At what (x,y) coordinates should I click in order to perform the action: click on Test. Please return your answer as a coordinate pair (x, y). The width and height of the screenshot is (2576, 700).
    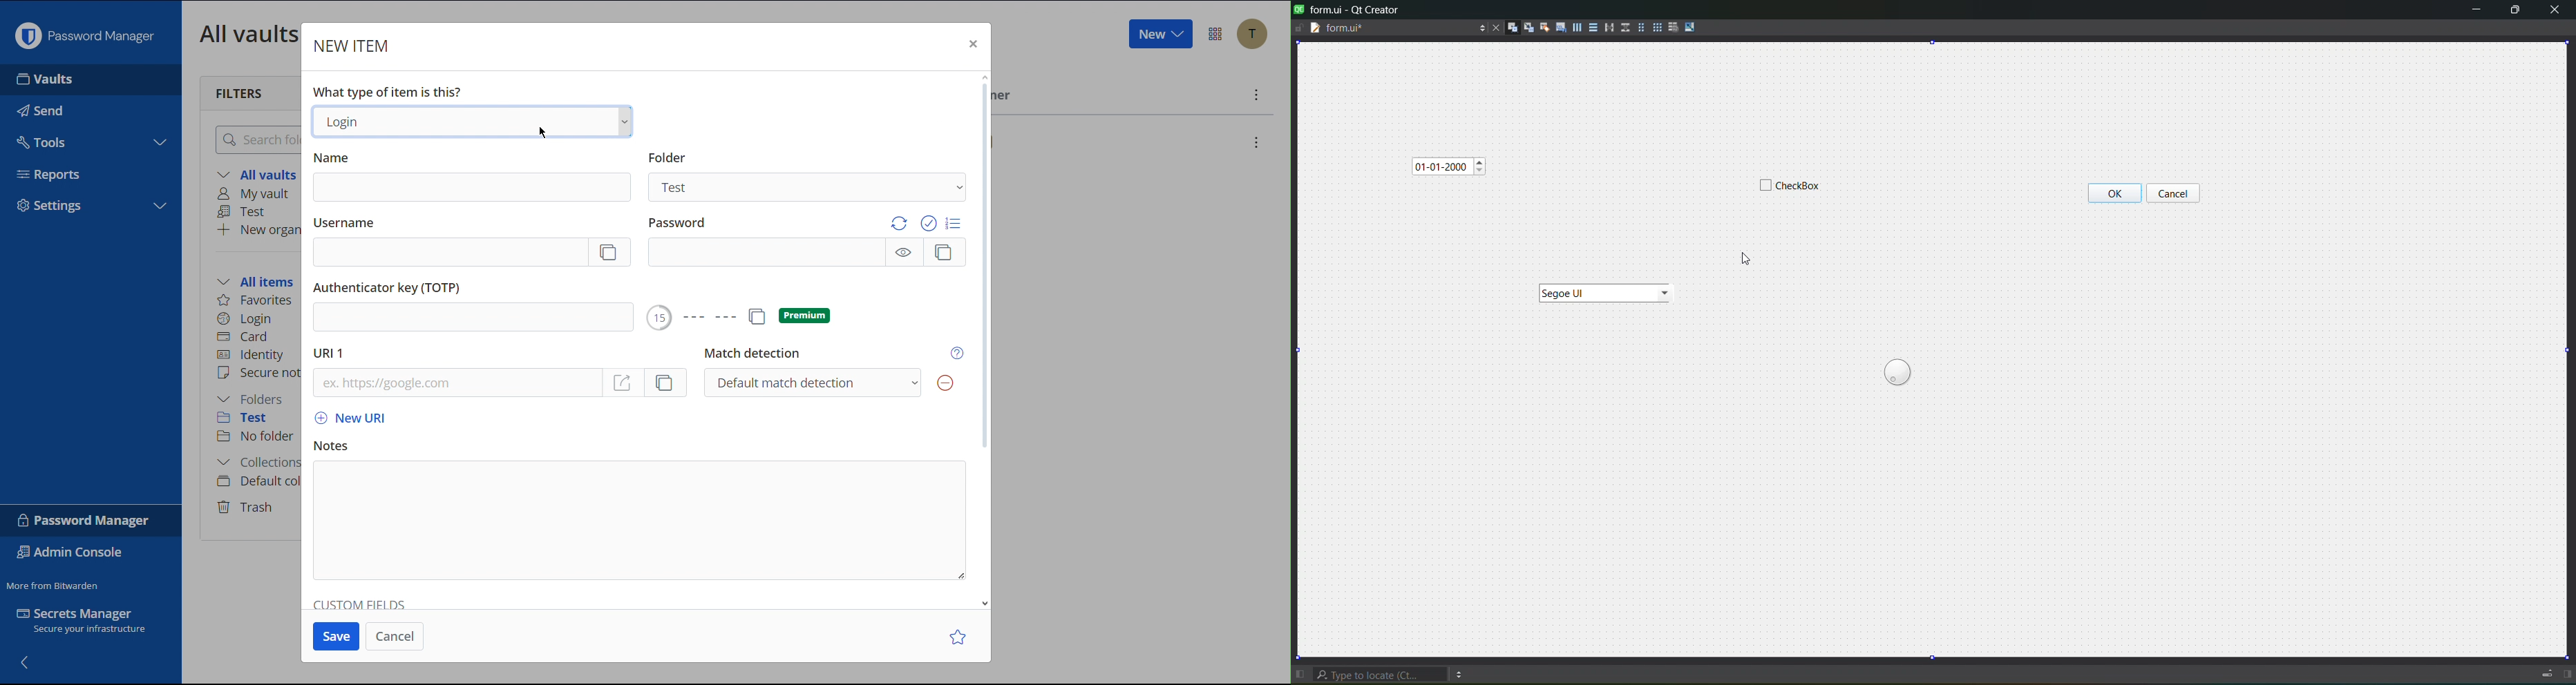
    Looking at the image, I should click on (245, 212).